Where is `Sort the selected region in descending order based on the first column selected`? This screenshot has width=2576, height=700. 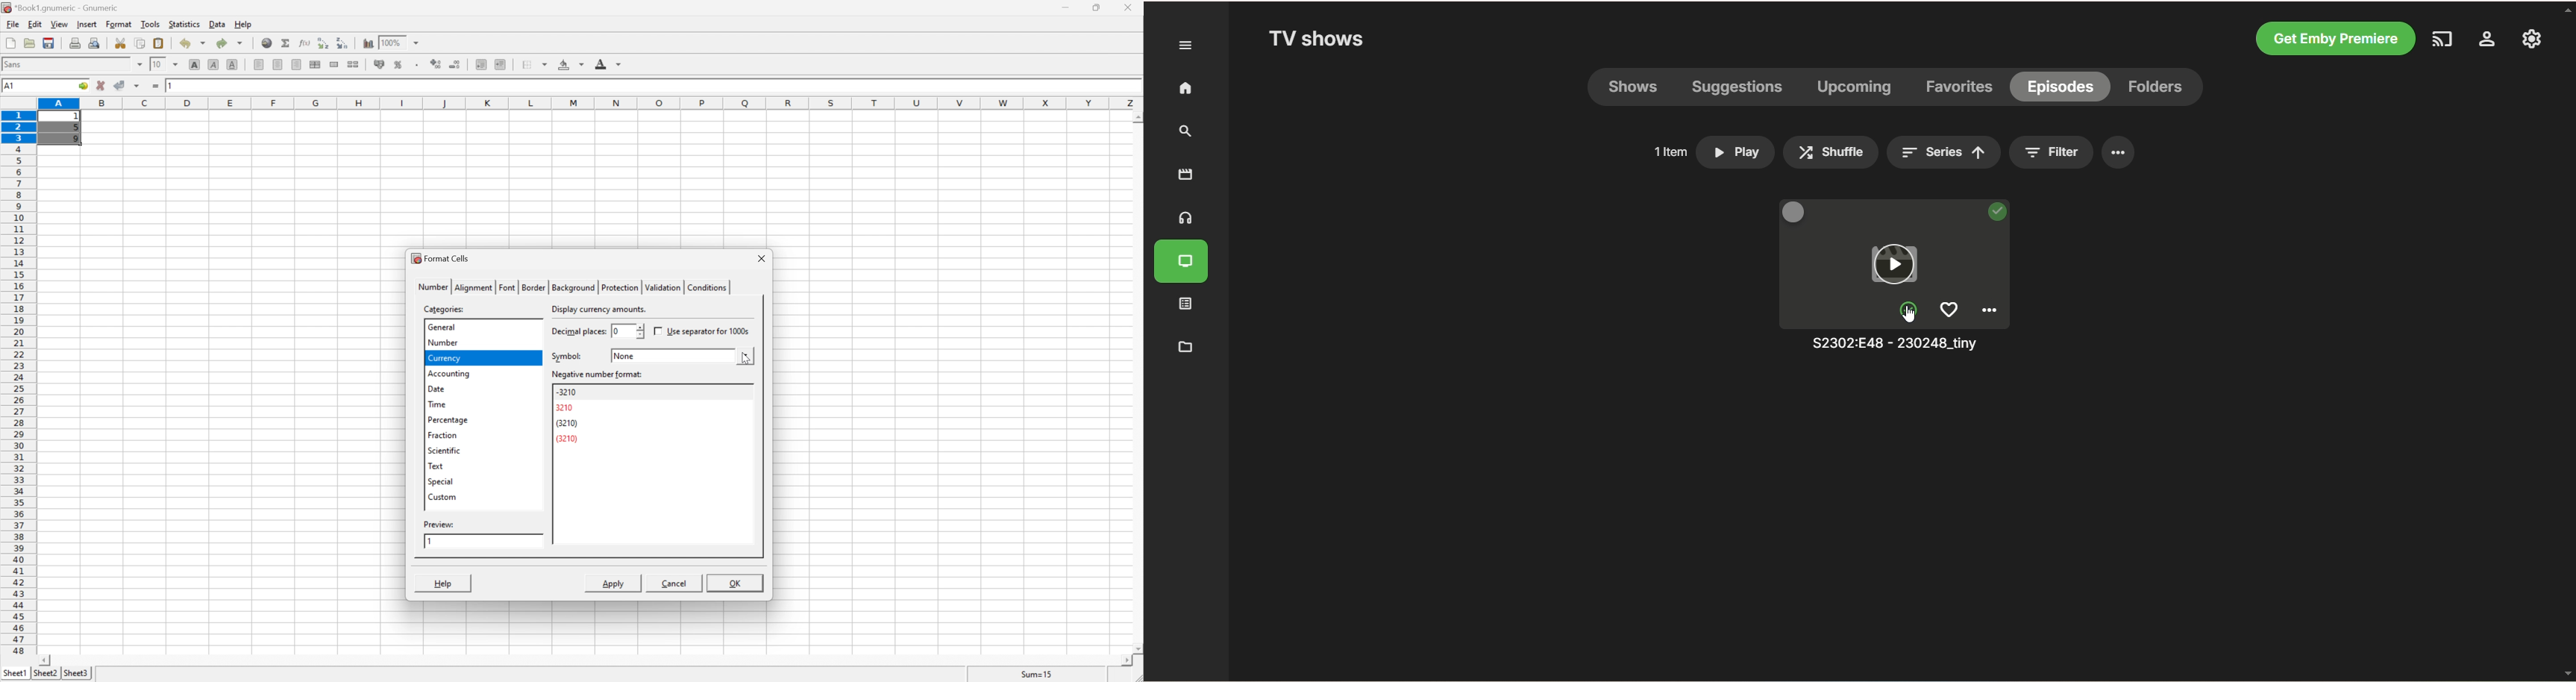
Sort the selected region in descending order based on the first column selected is located at coordinates (343, 42).